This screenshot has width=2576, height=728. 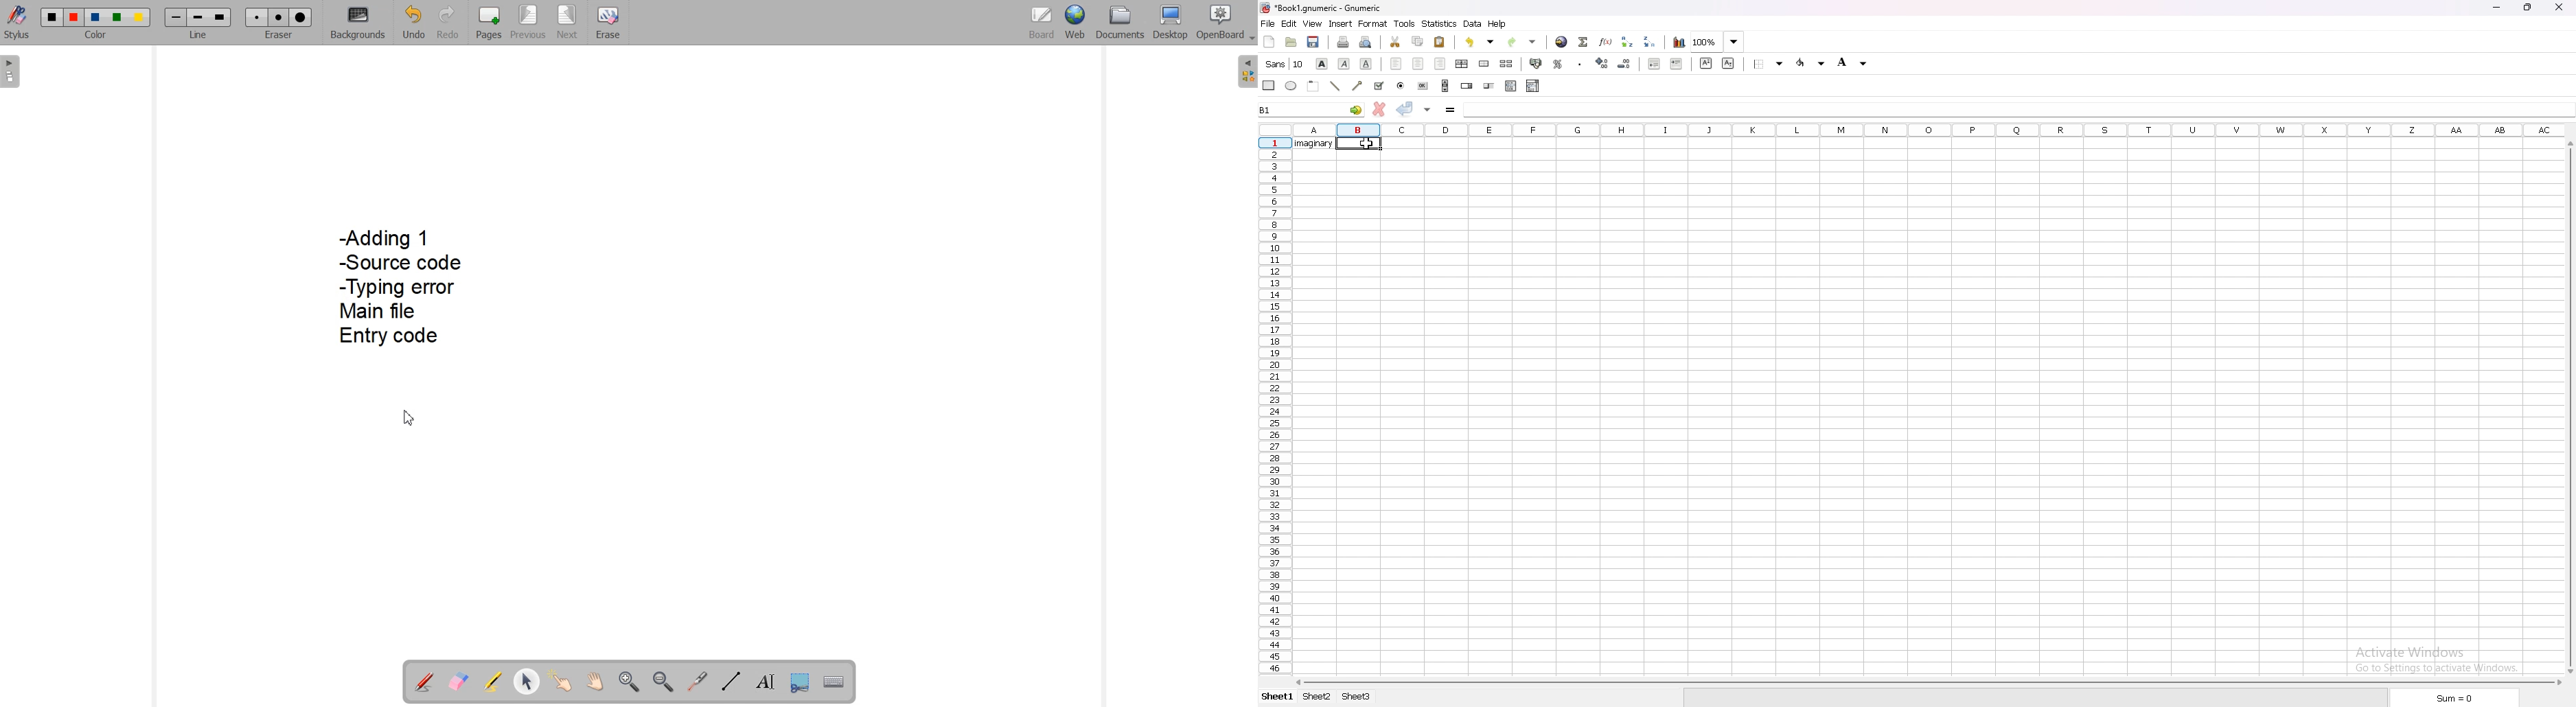 I want to click on Display virtual keyboard , so click(x=834, y=680).